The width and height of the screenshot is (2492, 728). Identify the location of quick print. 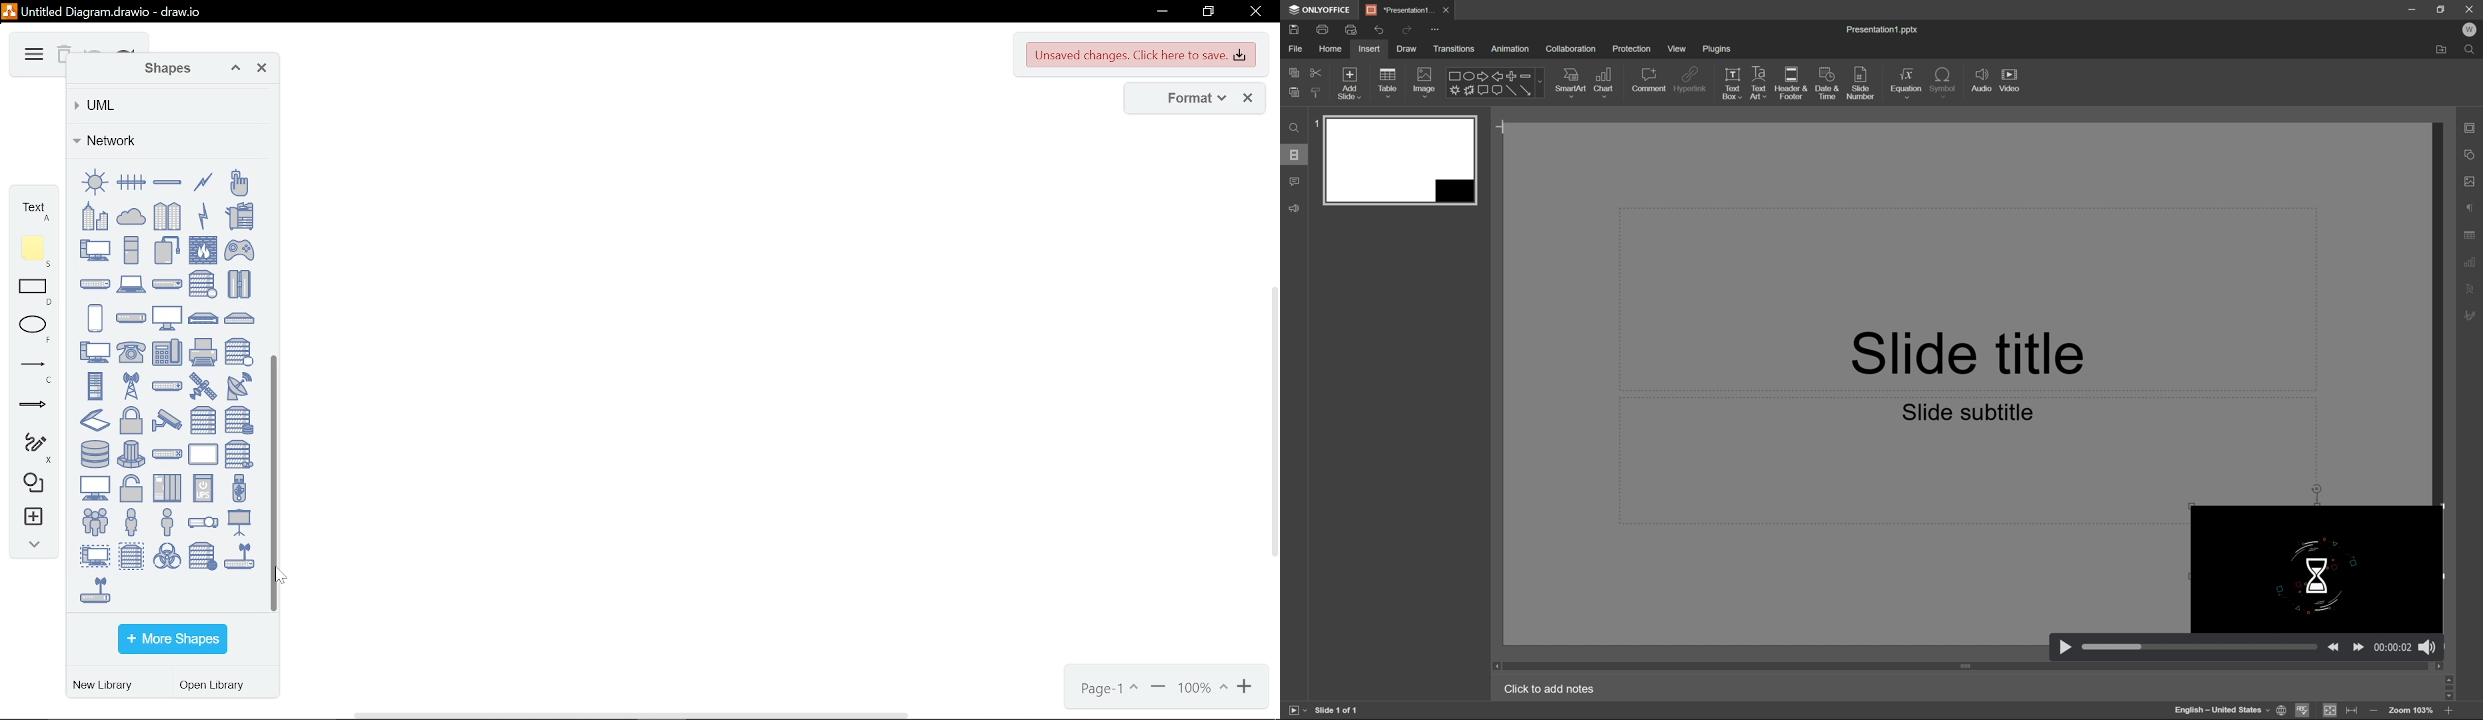
(1350, 28).